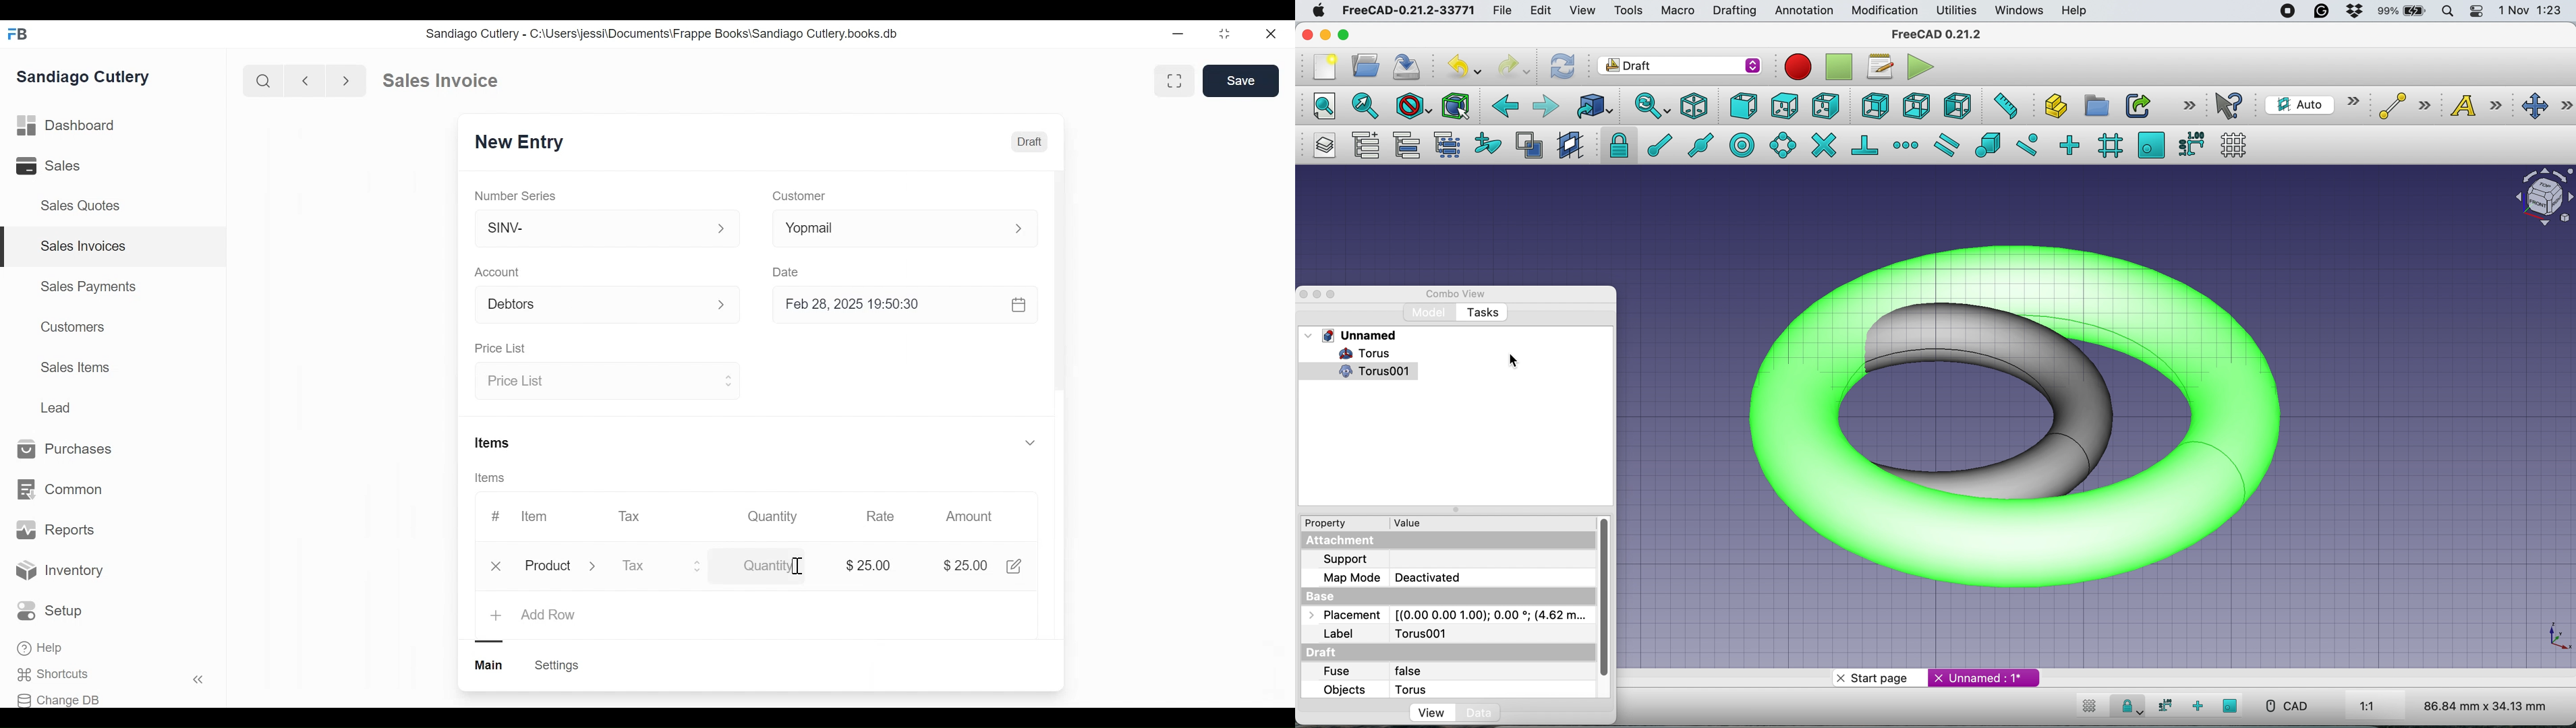 This screenshot has width=2576, height=728. I want to click on save, so click(1410, 65).